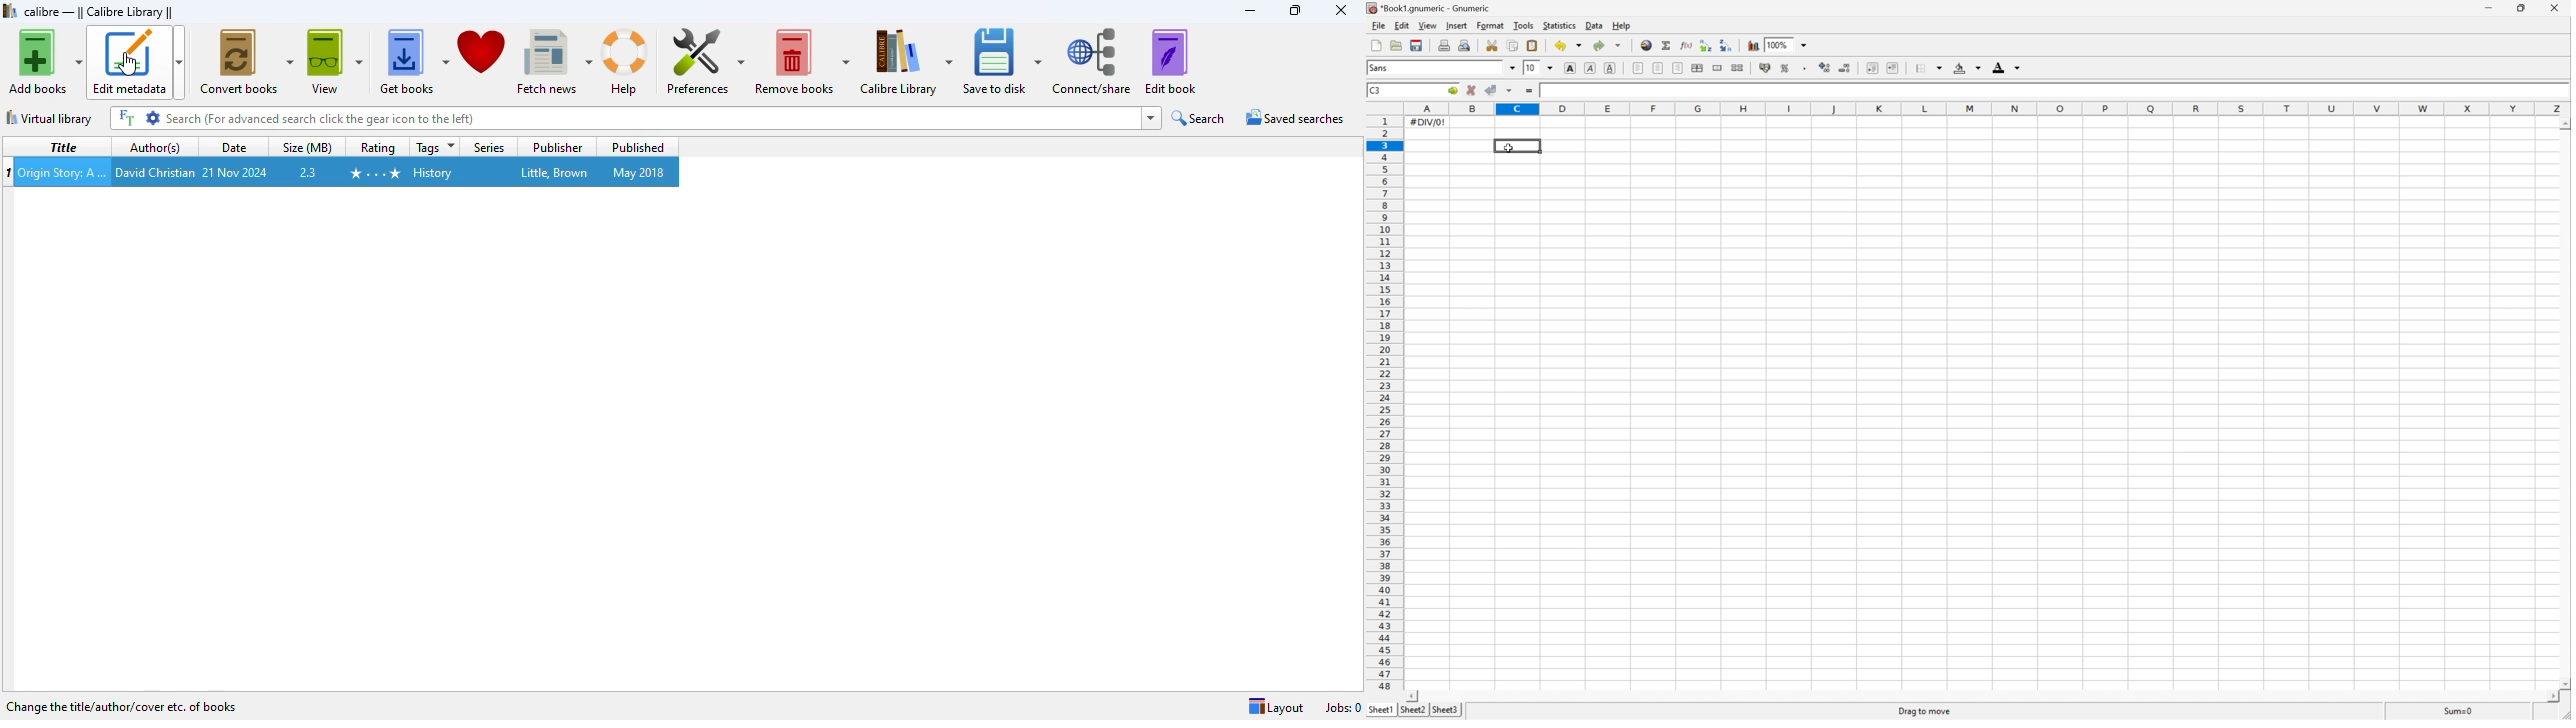  I want to click on cursor, so click(130, 65).